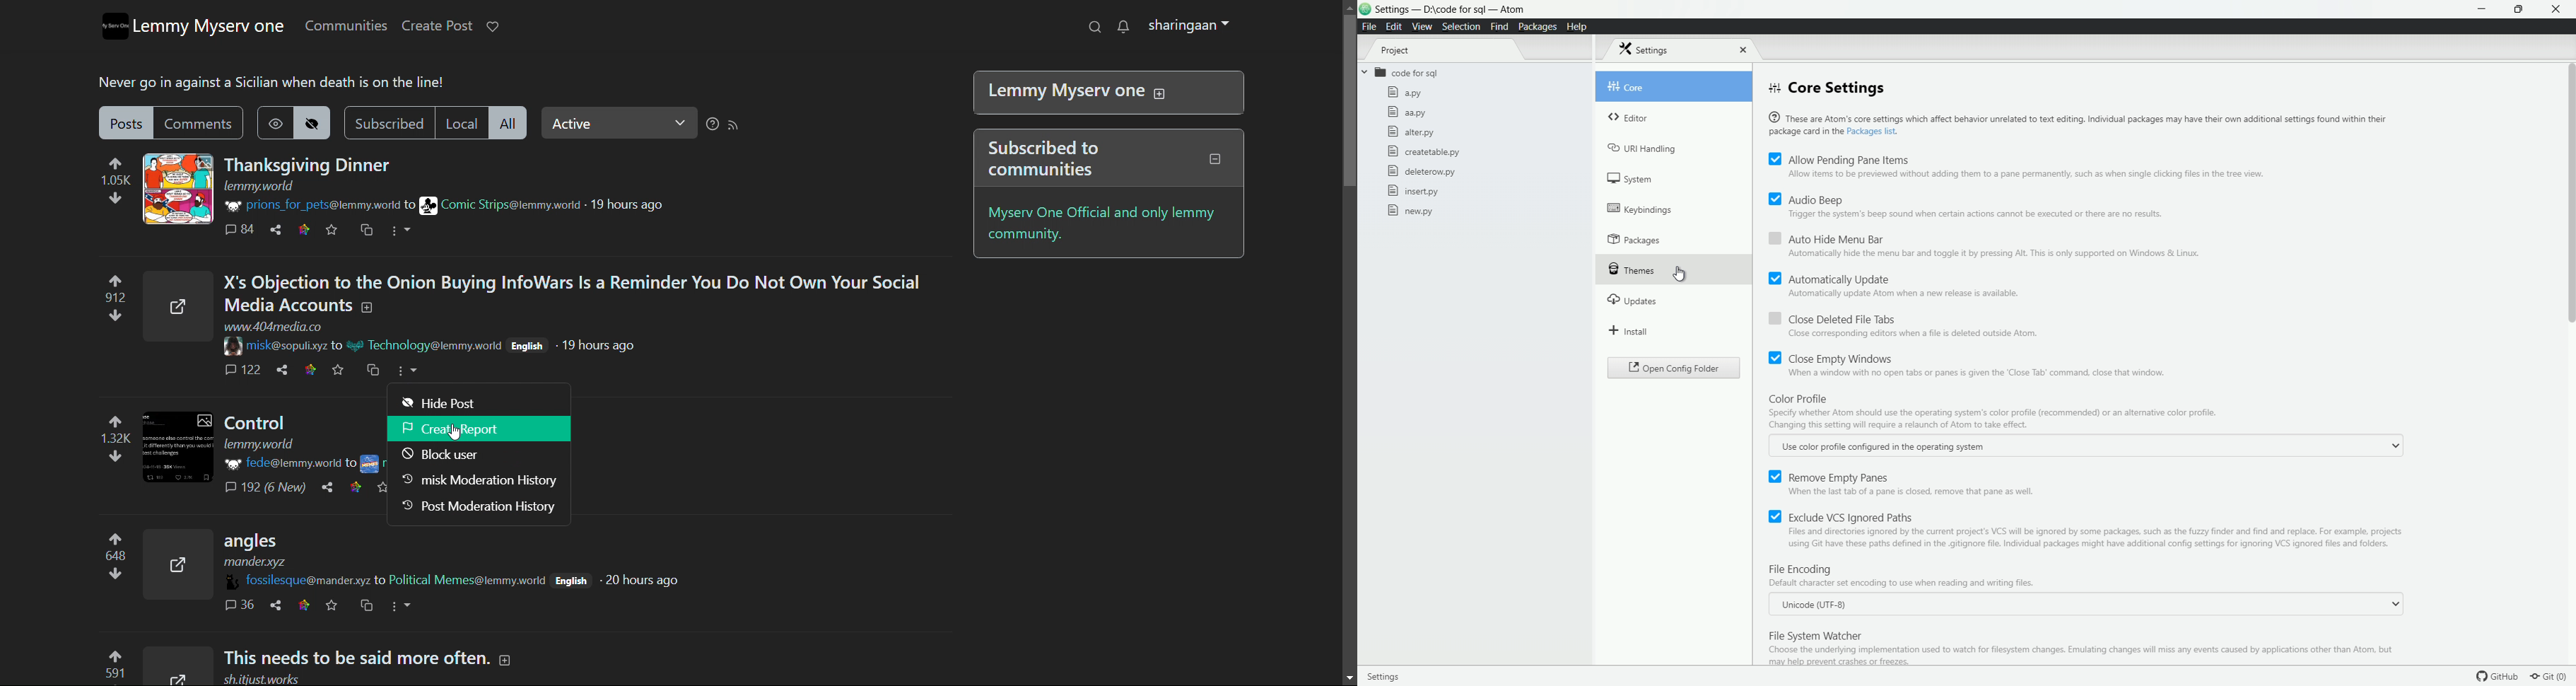 Image resolution: width=2576 pixels, height=700 pixels. Describe the element at coordinates (387, 123) in the screenshot. I see `subscribed` at that location.